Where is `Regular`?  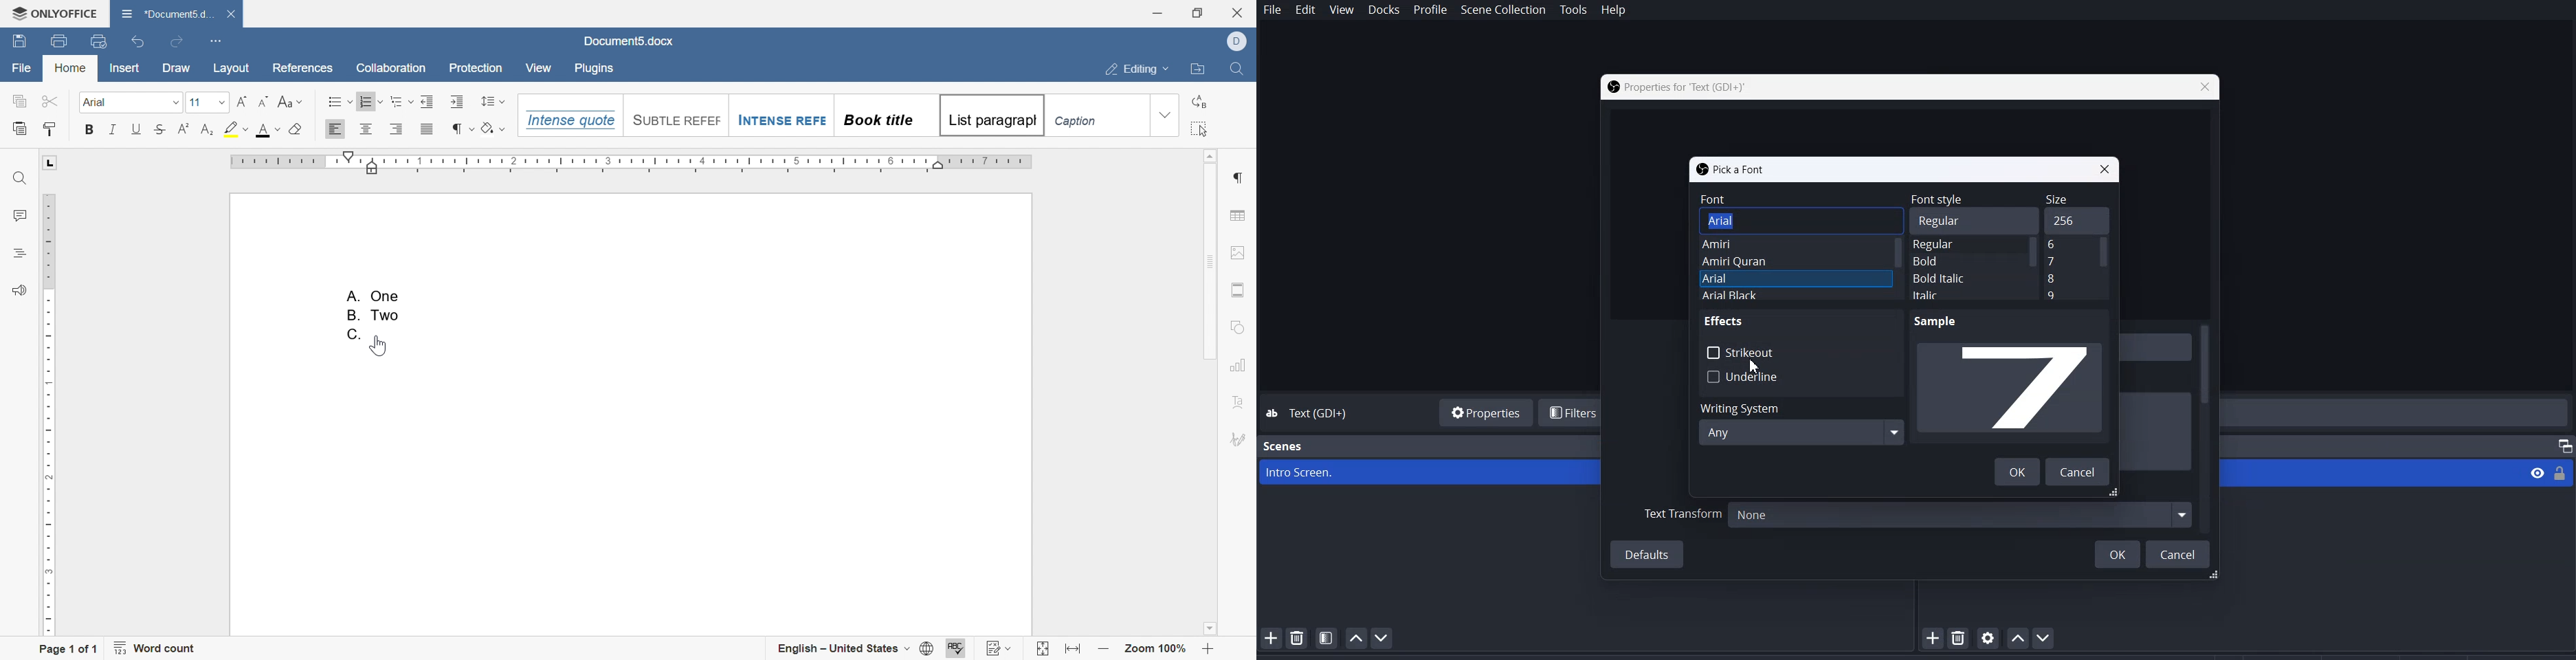 Regular is located at coordinates (1949, 245).